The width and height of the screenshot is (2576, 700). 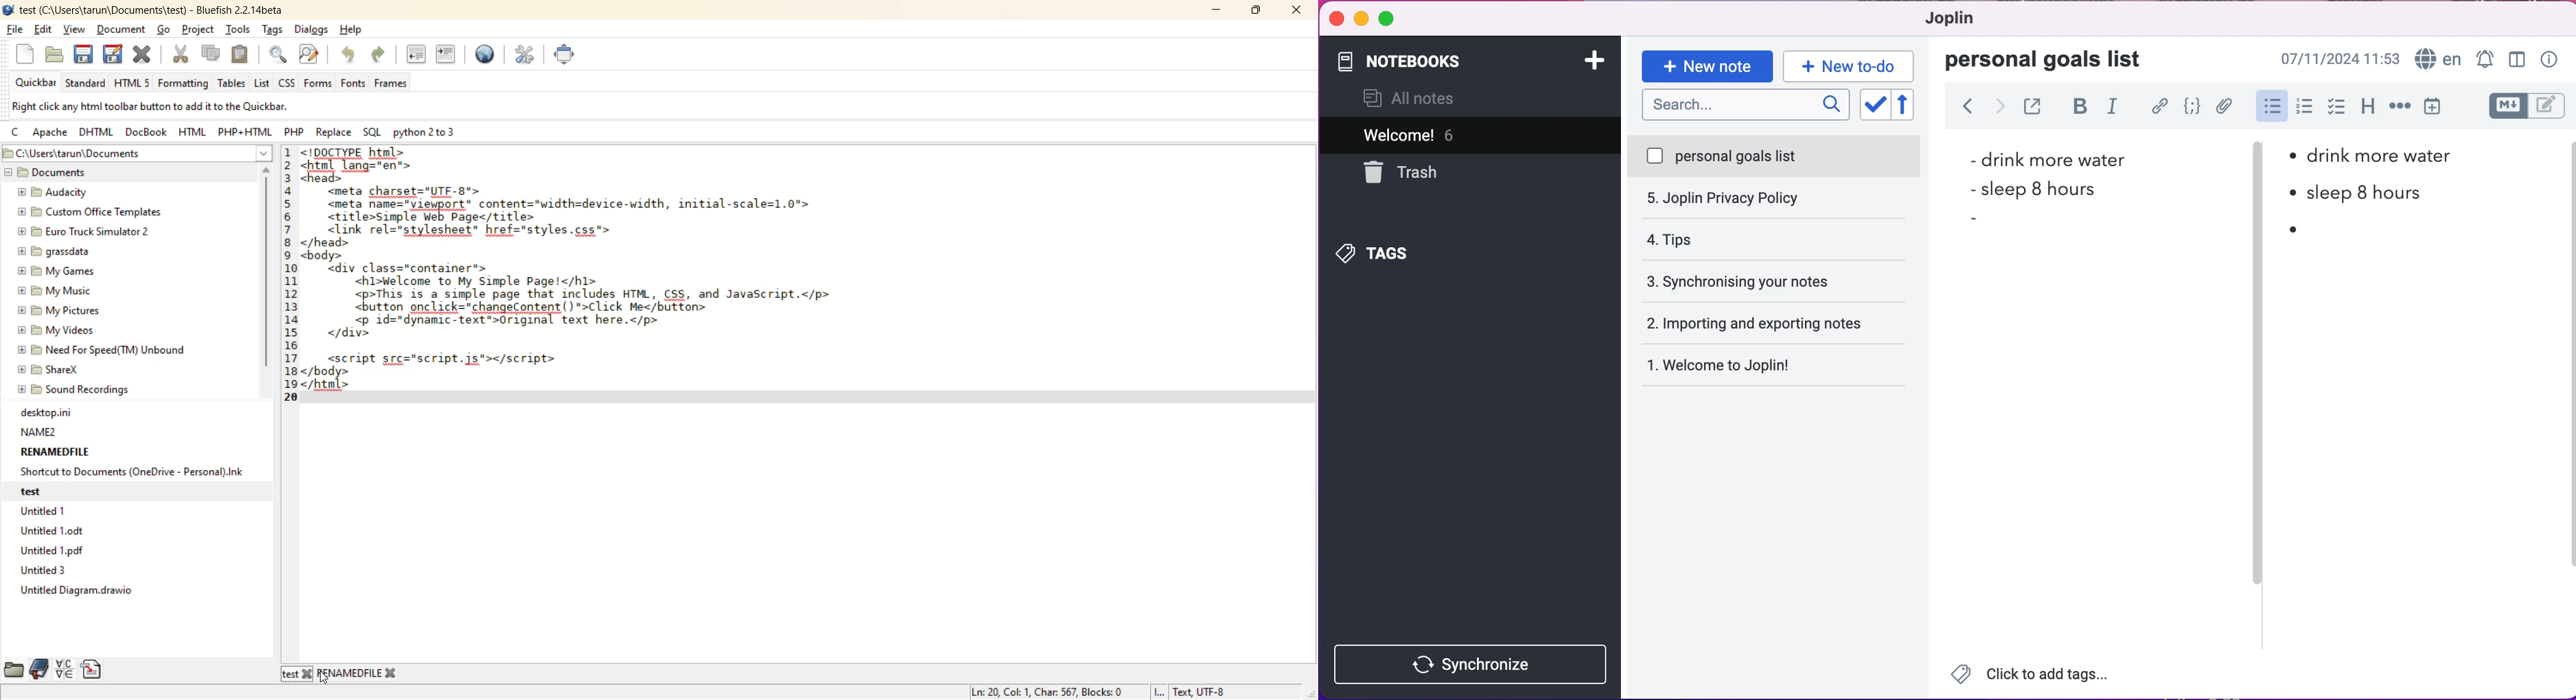 What do you see at coordinates (370, 132) in the screenshot?
I see `sql` at bounding box center [370, 132].